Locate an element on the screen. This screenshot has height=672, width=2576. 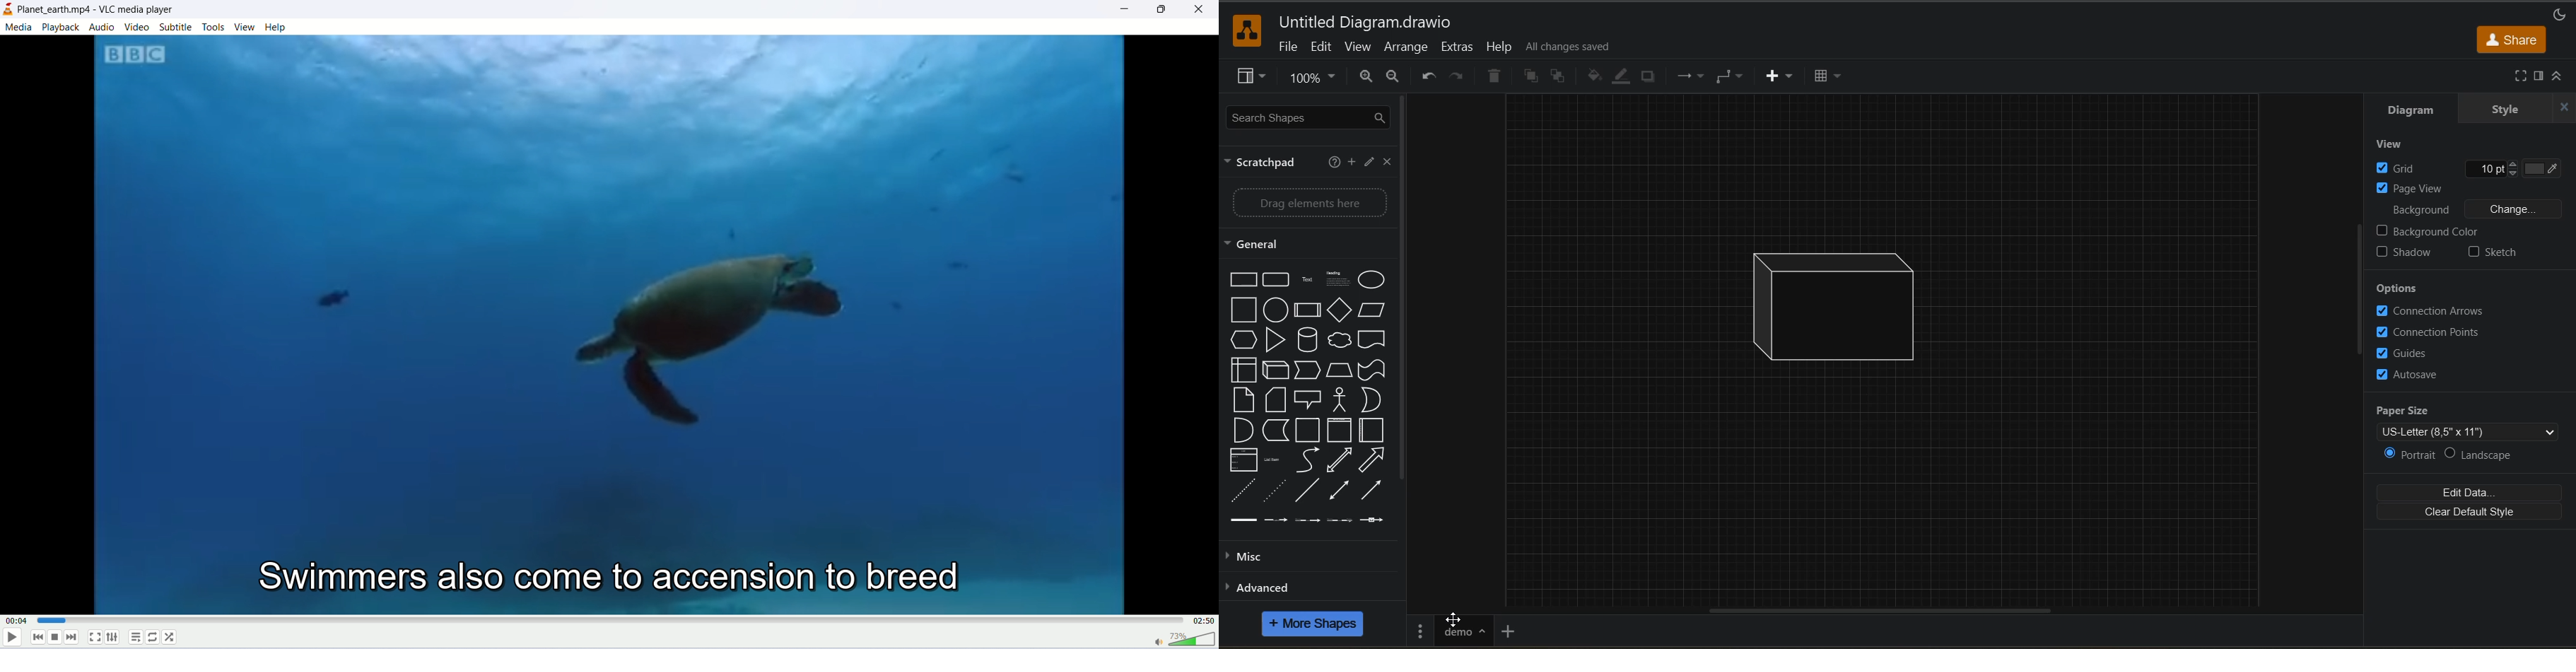
fullscreen is located at coordinates (96, 638).